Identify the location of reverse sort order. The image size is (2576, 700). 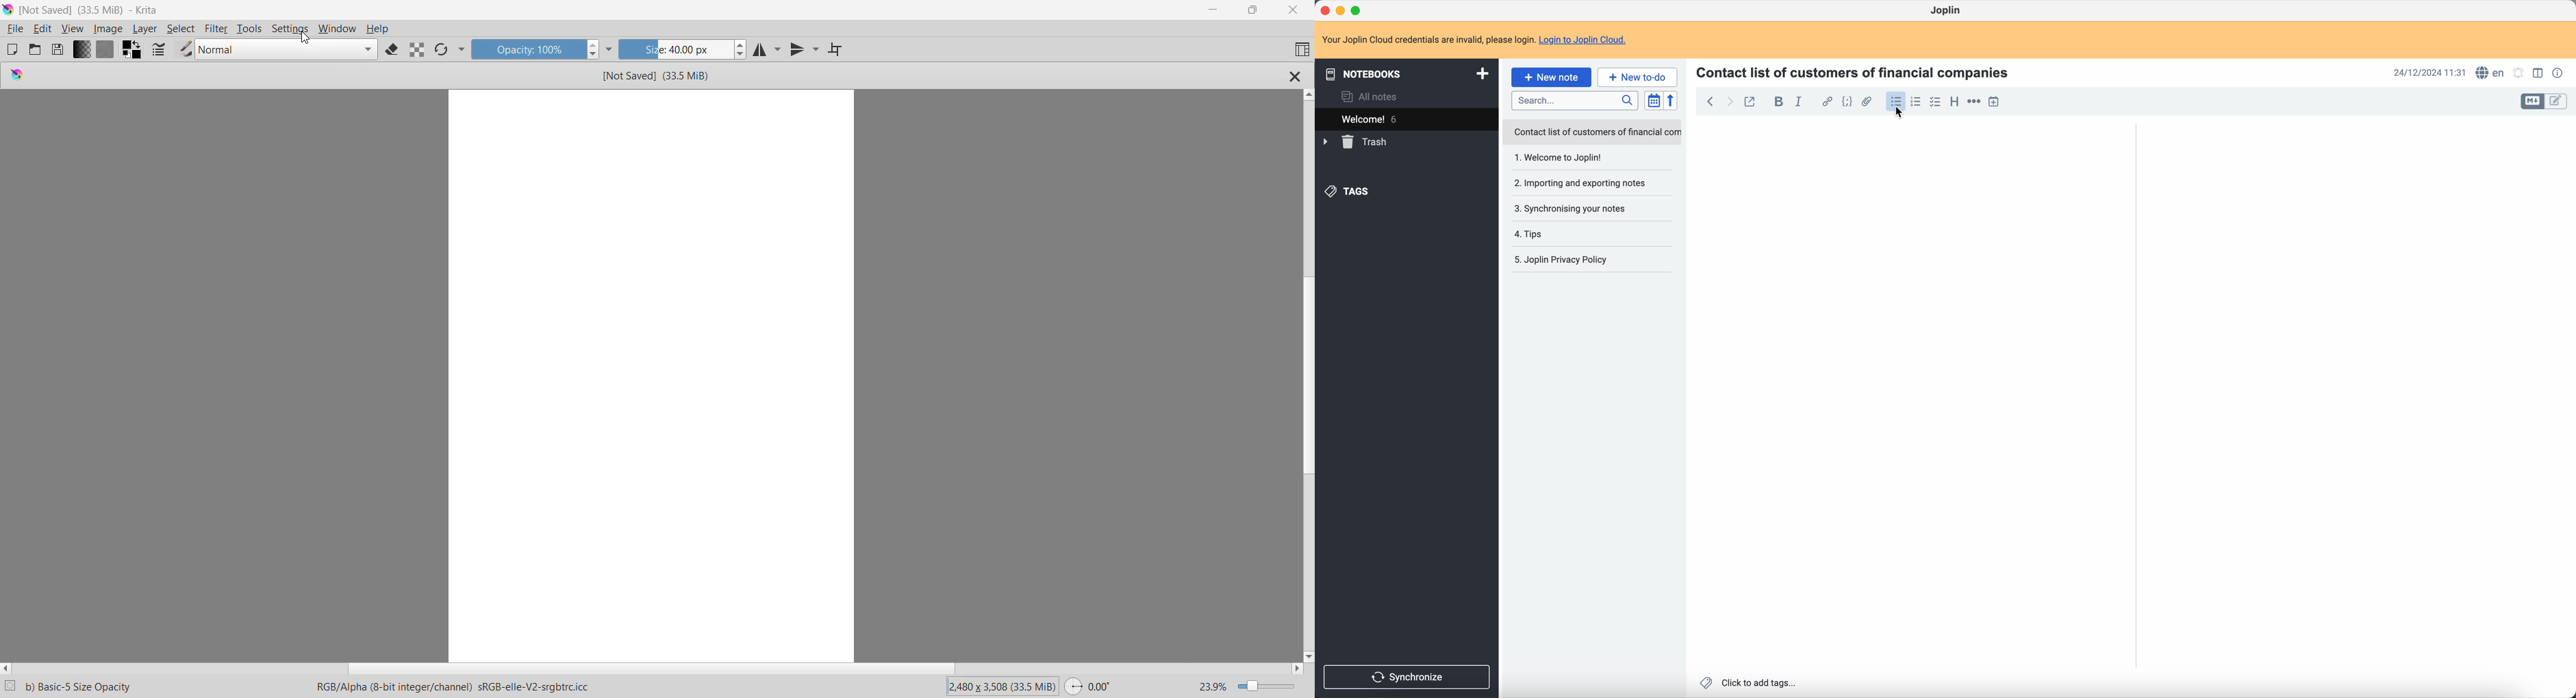
(1670, 101).